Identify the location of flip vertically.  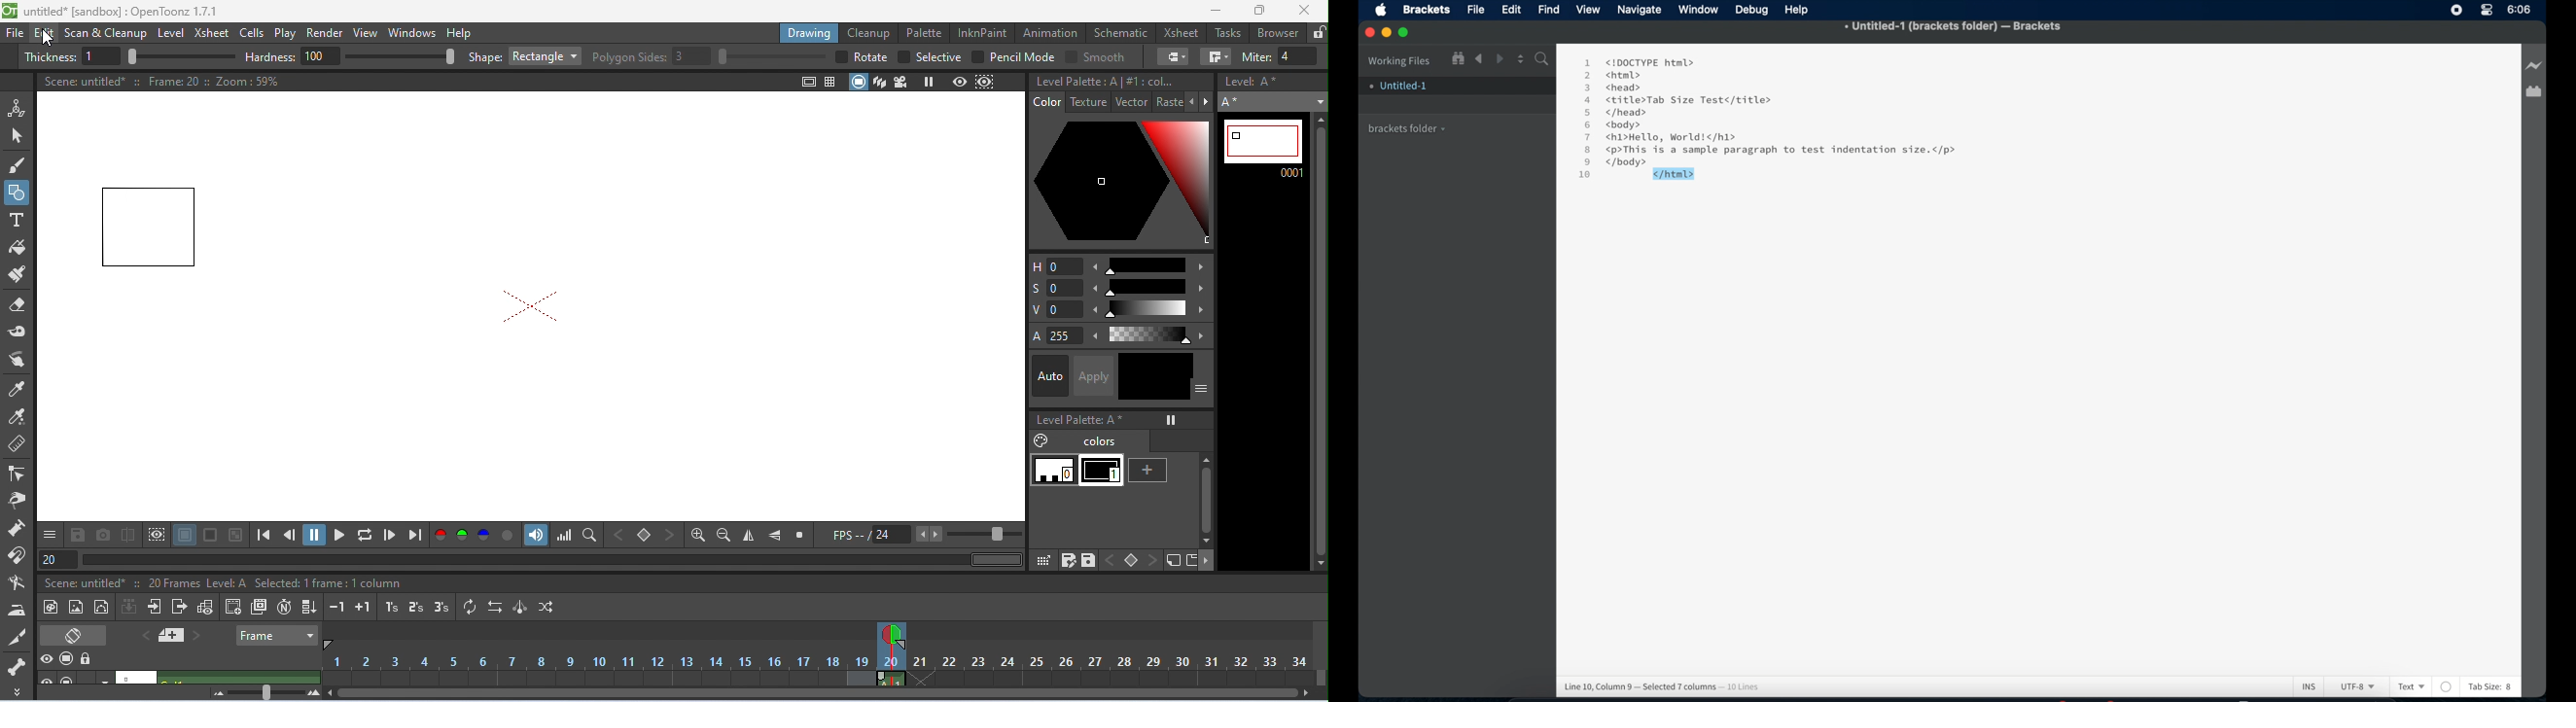
(774, 536).